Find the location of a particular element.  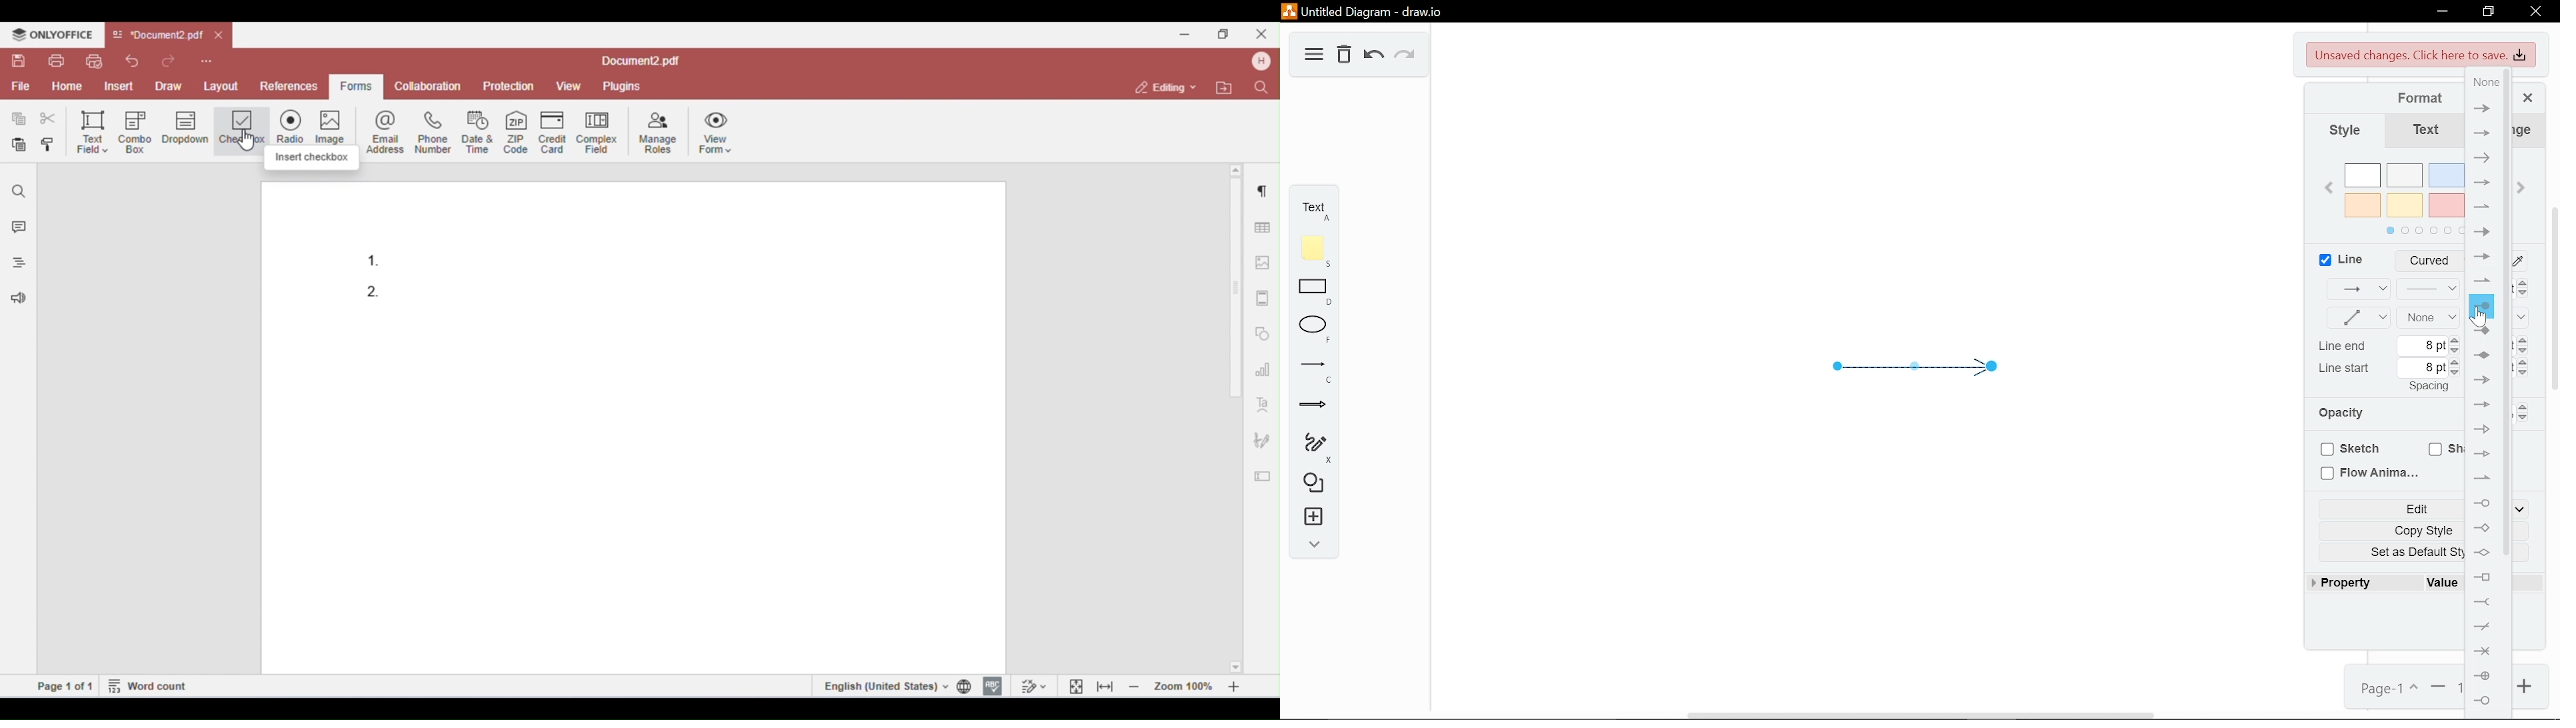

Property is located at coordinates (2350, 584).